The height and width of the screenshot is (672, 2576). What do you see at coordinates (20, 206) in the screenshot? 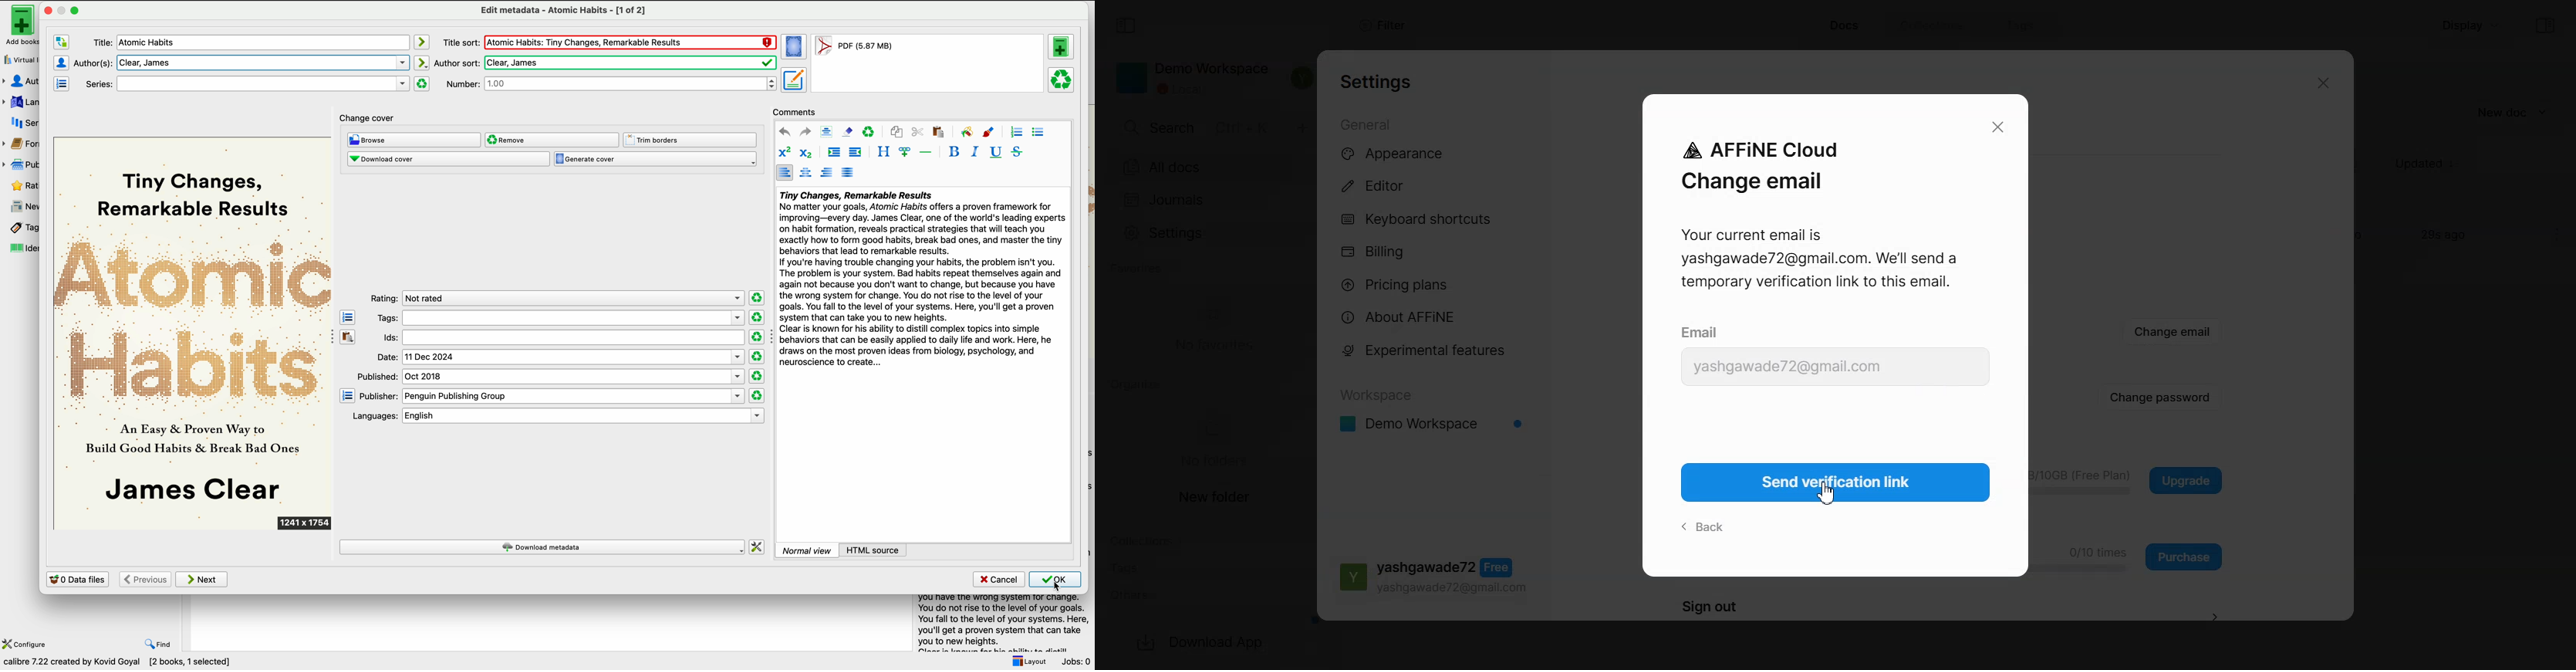
I see `news` at bounding box center [20, 206].